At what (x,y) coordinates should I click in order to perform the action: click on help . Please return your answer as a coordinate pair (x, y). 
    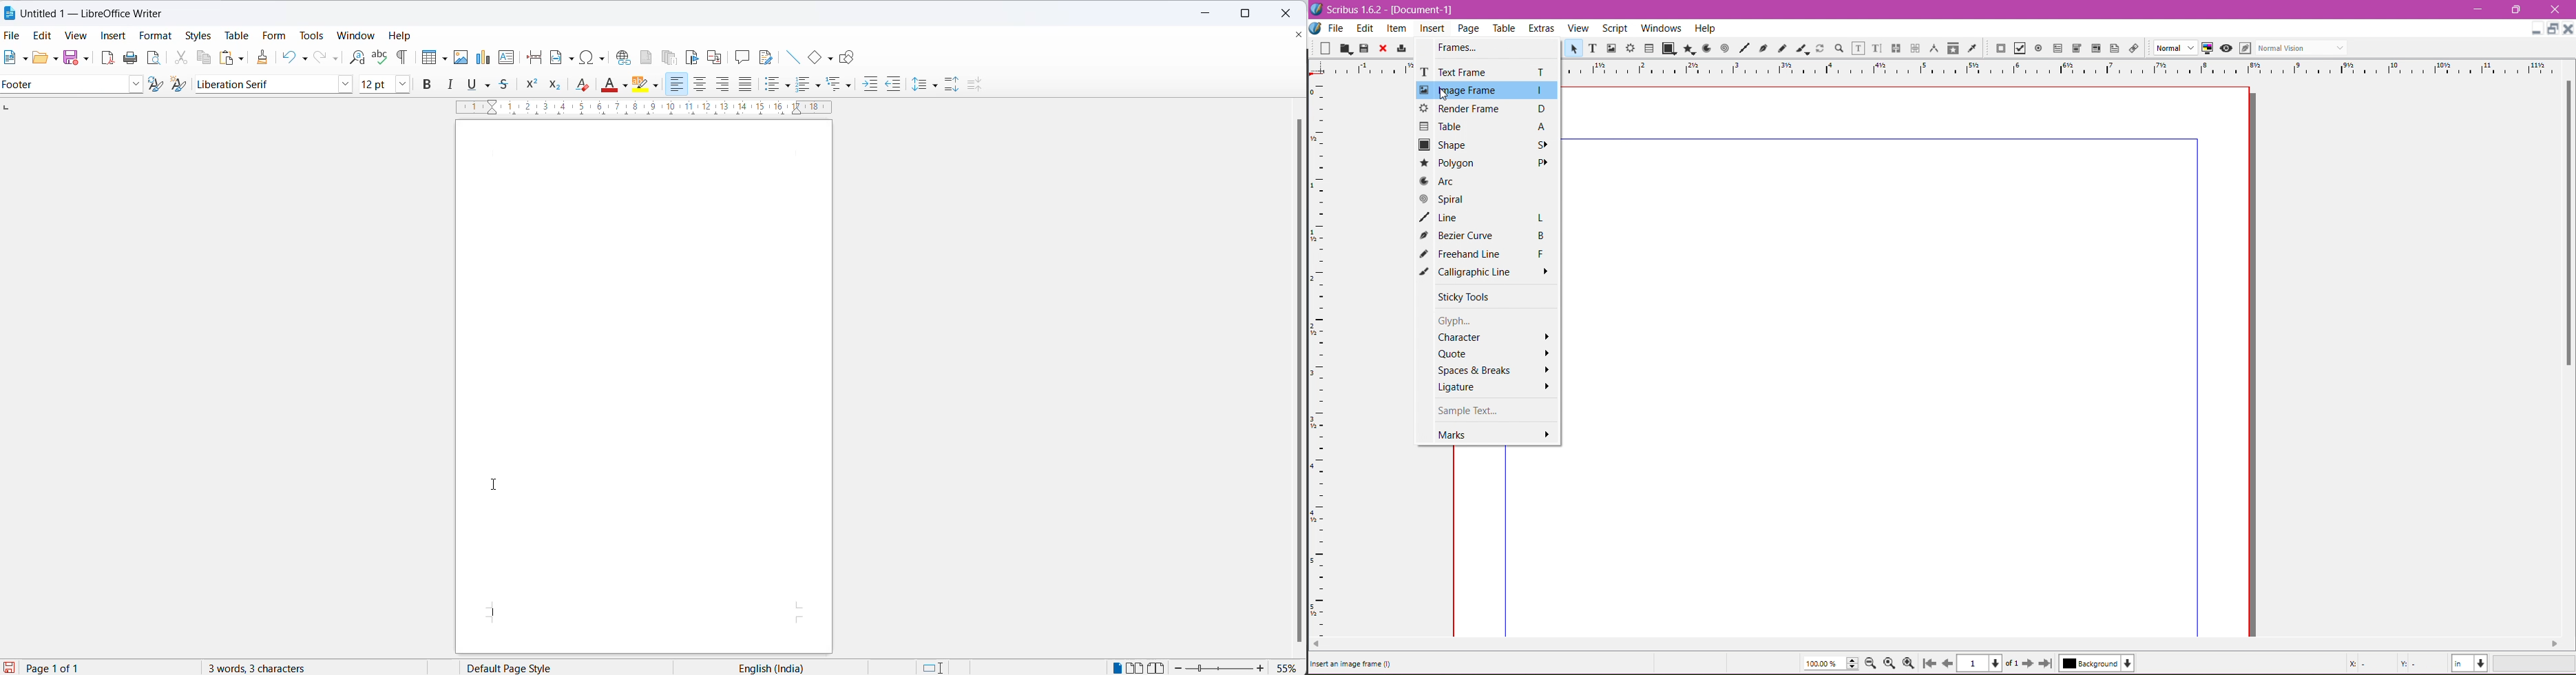
    Looking at the image, I should click on (404, 36).